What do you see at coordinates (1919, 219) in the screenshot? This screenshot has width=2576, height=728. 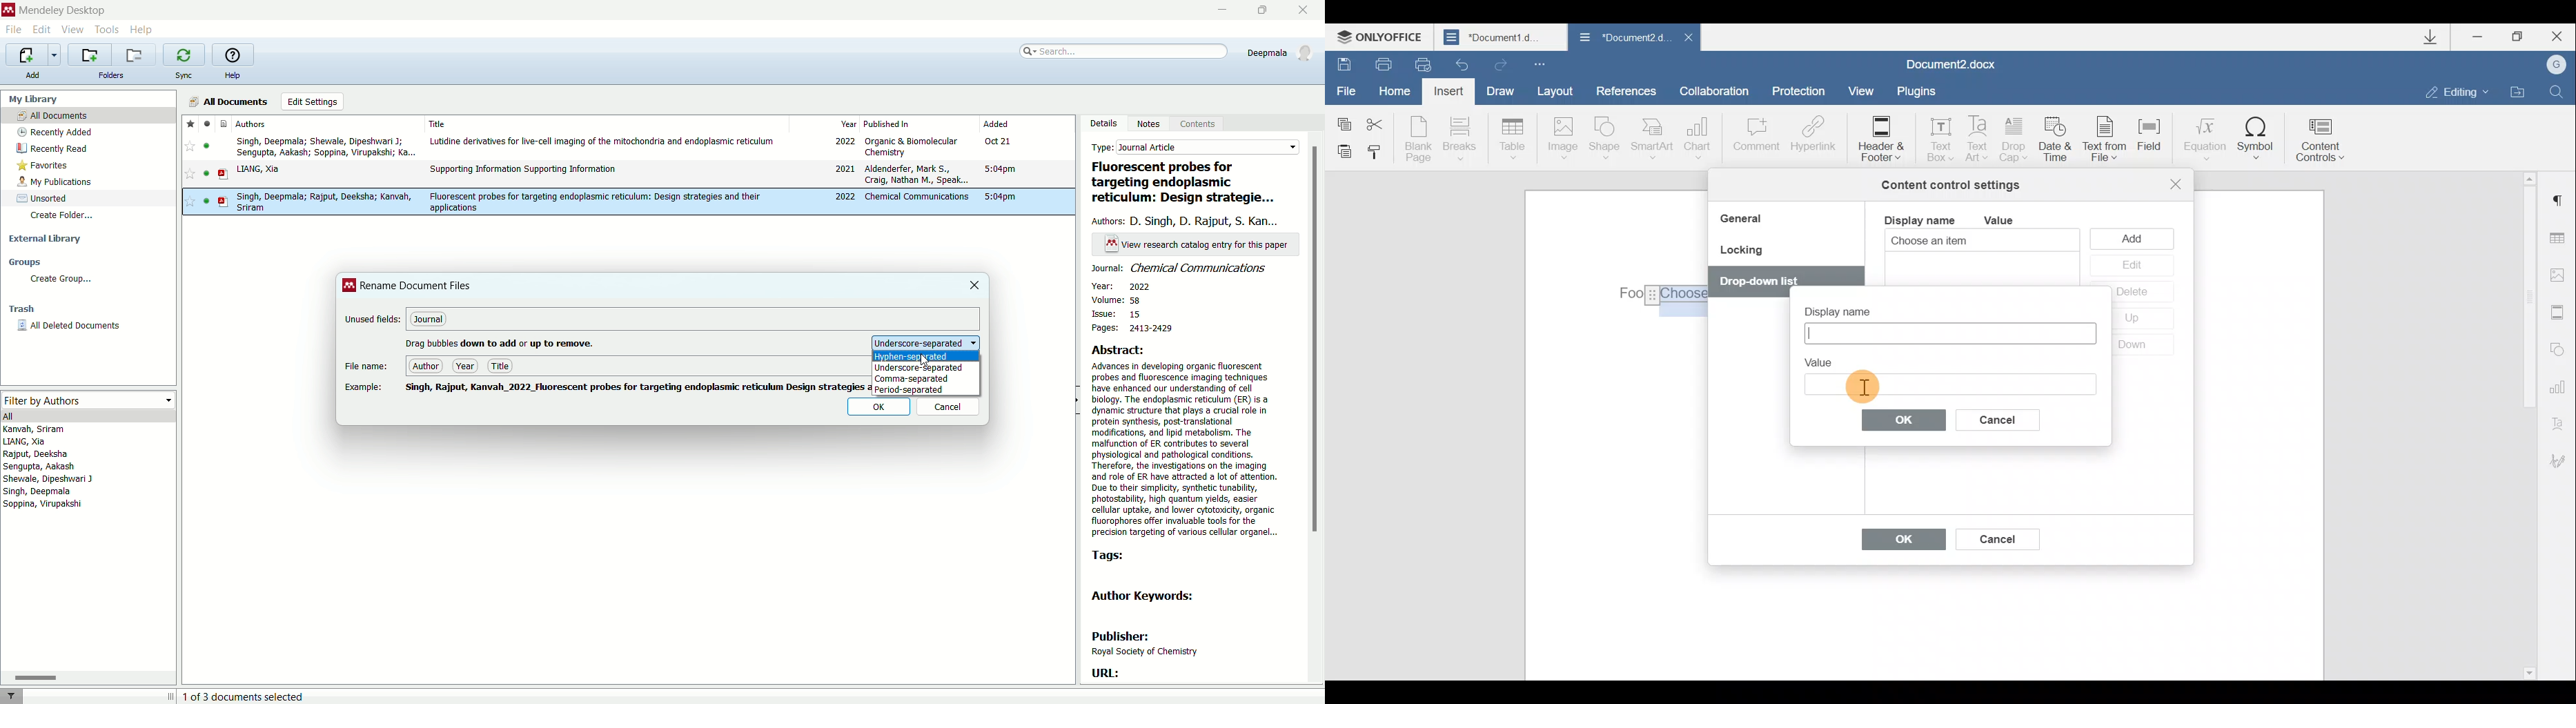 I see `Display name` at bounding box center [1919, 219].